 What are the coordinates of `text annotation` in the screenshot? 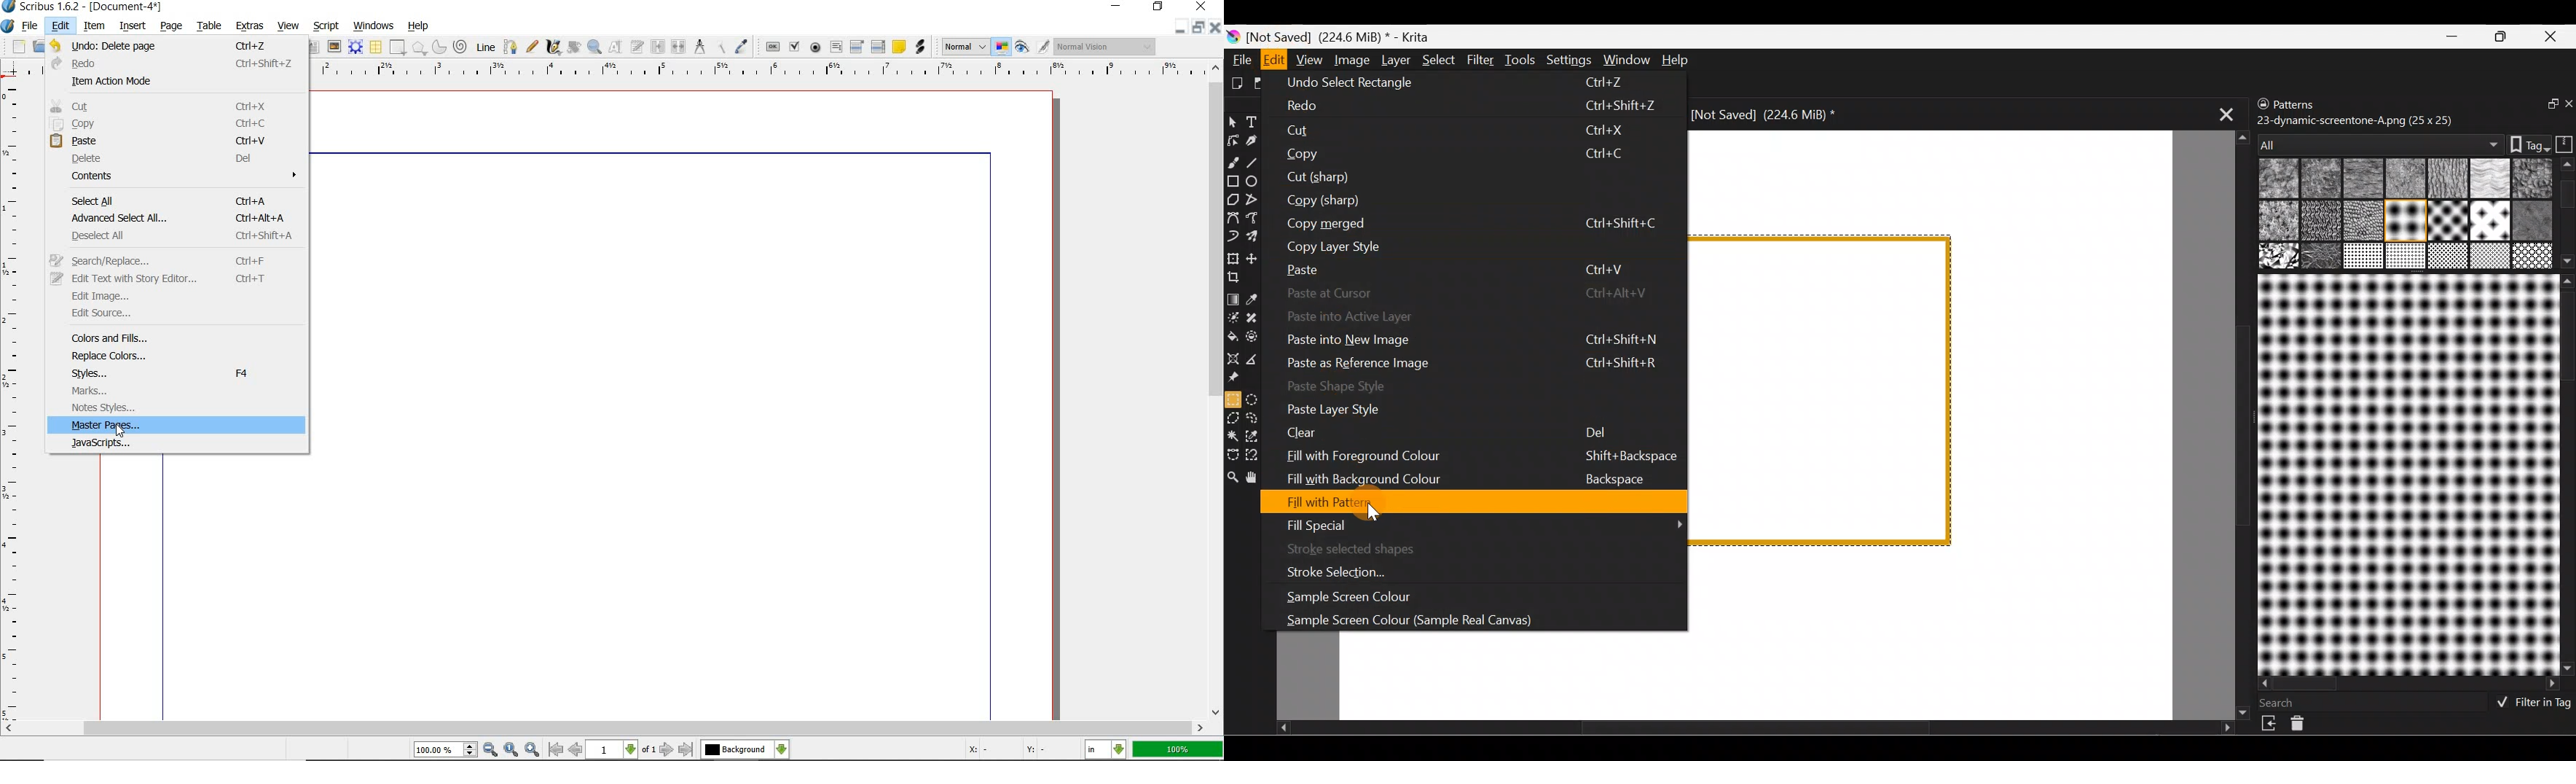 It's located at (898, 47).